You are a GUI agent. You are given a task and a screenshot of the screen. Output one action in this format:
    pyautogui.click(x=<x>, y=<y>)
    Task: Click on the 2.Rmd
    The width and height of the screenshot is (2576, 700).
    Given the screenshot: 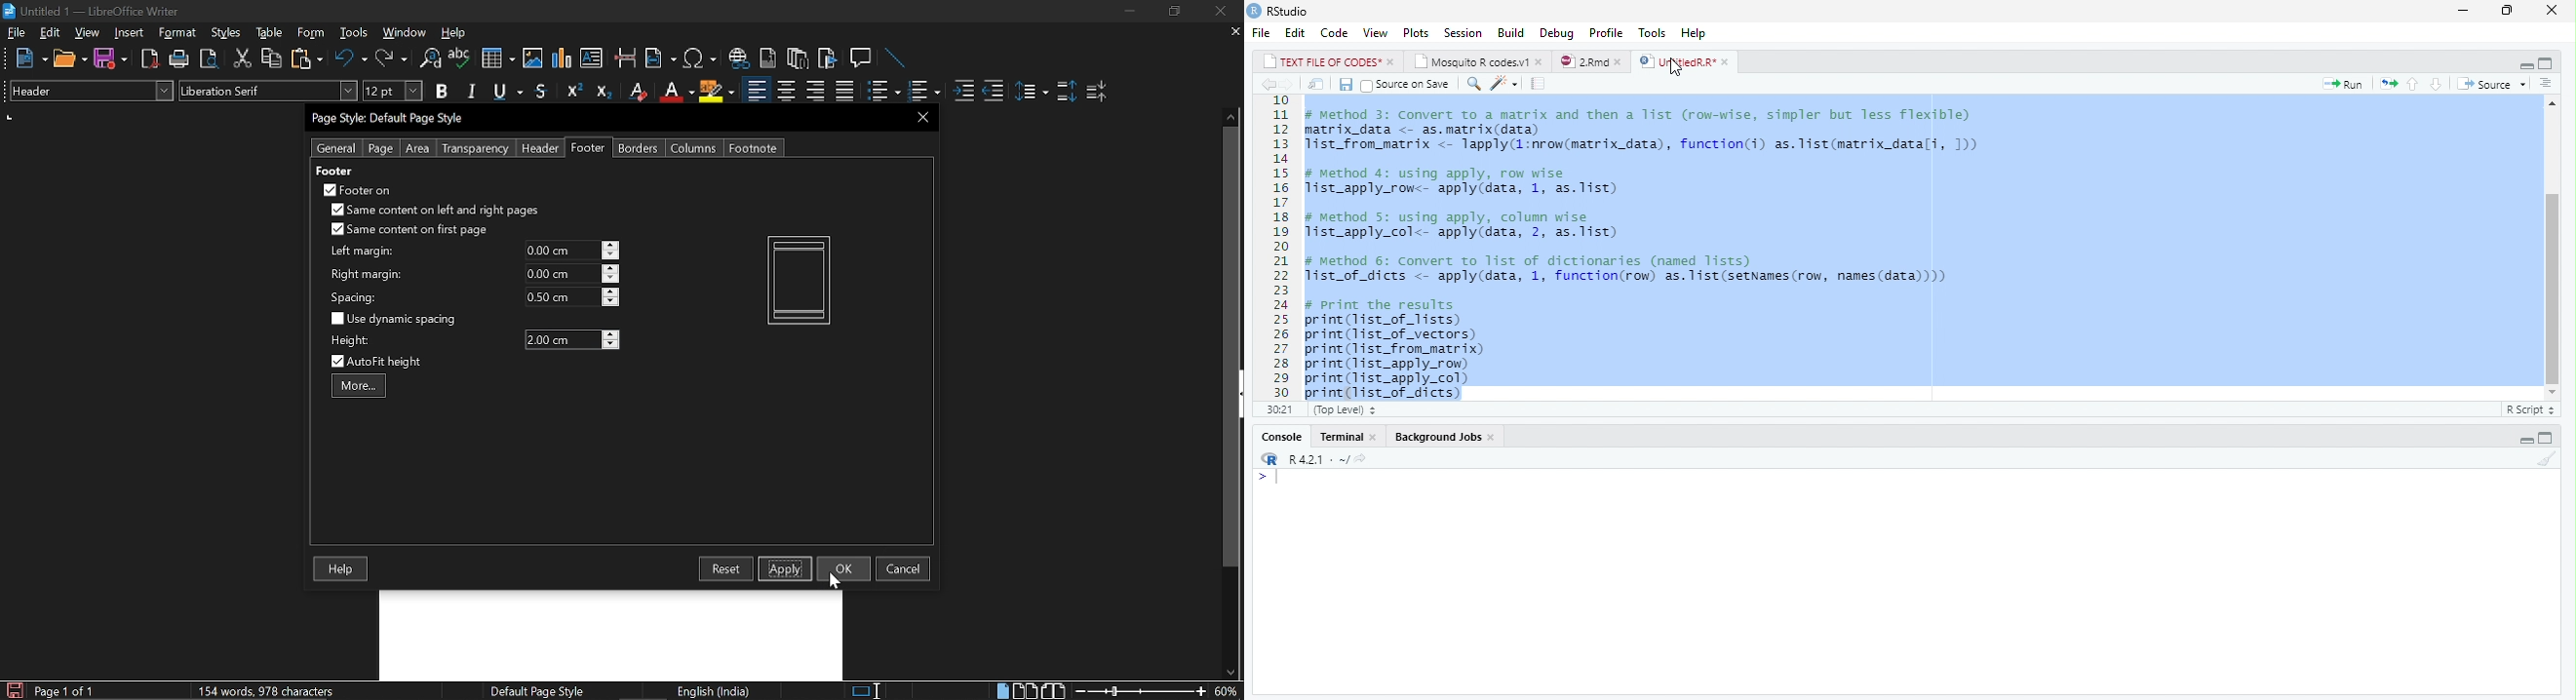 What is the action you would take?
    pyautogui.click(x=1591, y=62)
    